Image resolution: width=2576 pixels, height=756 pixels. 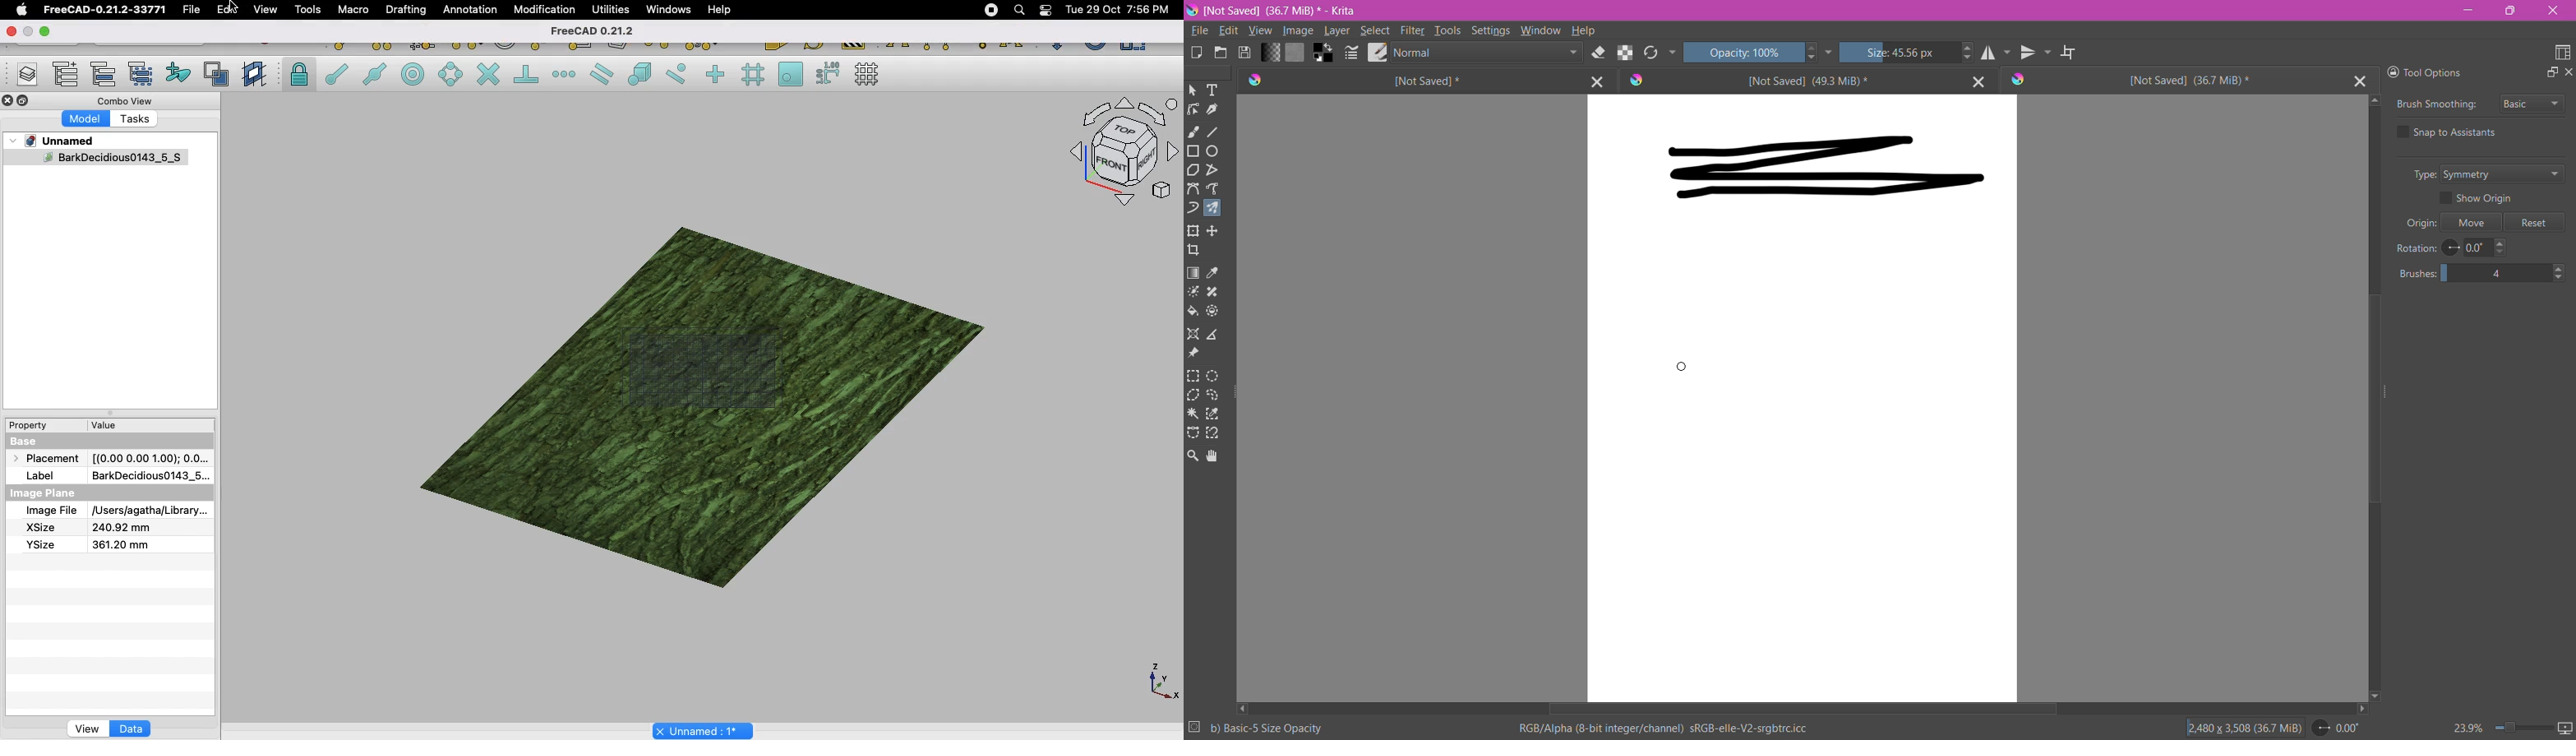 I want to click on Background Color Selector, so click(x=1323, y=54).